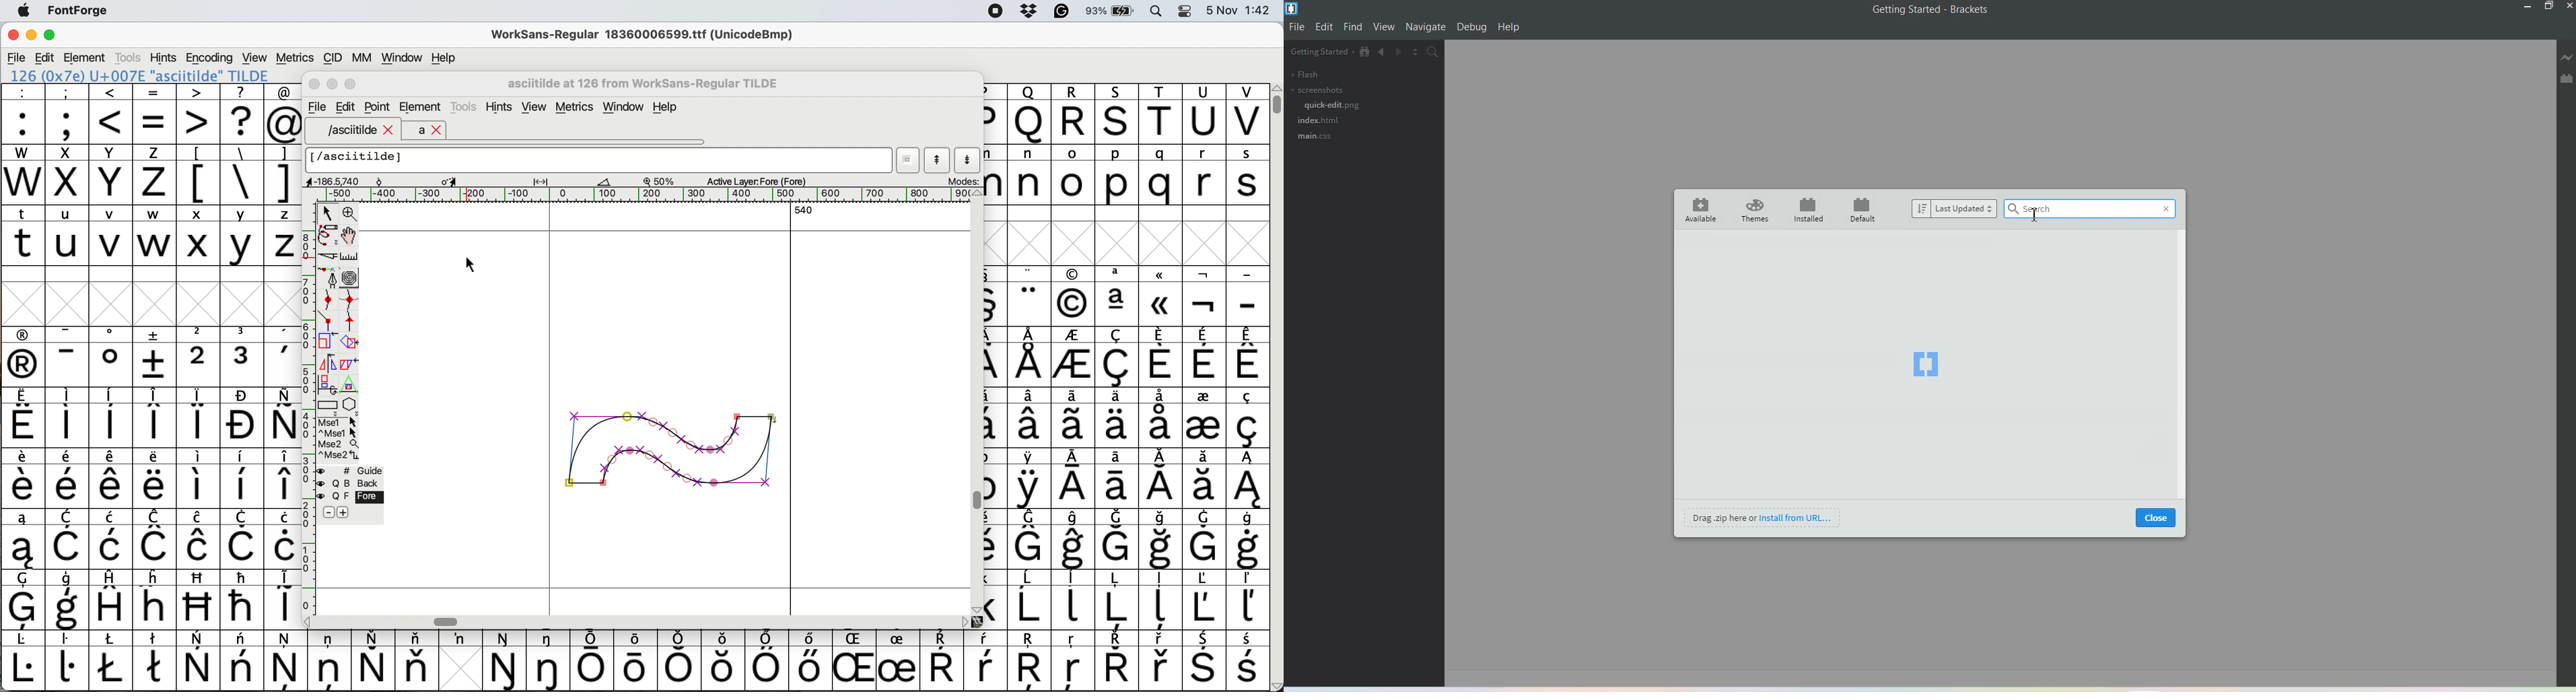  What do you see at coordinates (1325, 27) in the screenshot?
I see `Edit` at bounding box center [1325, 27].